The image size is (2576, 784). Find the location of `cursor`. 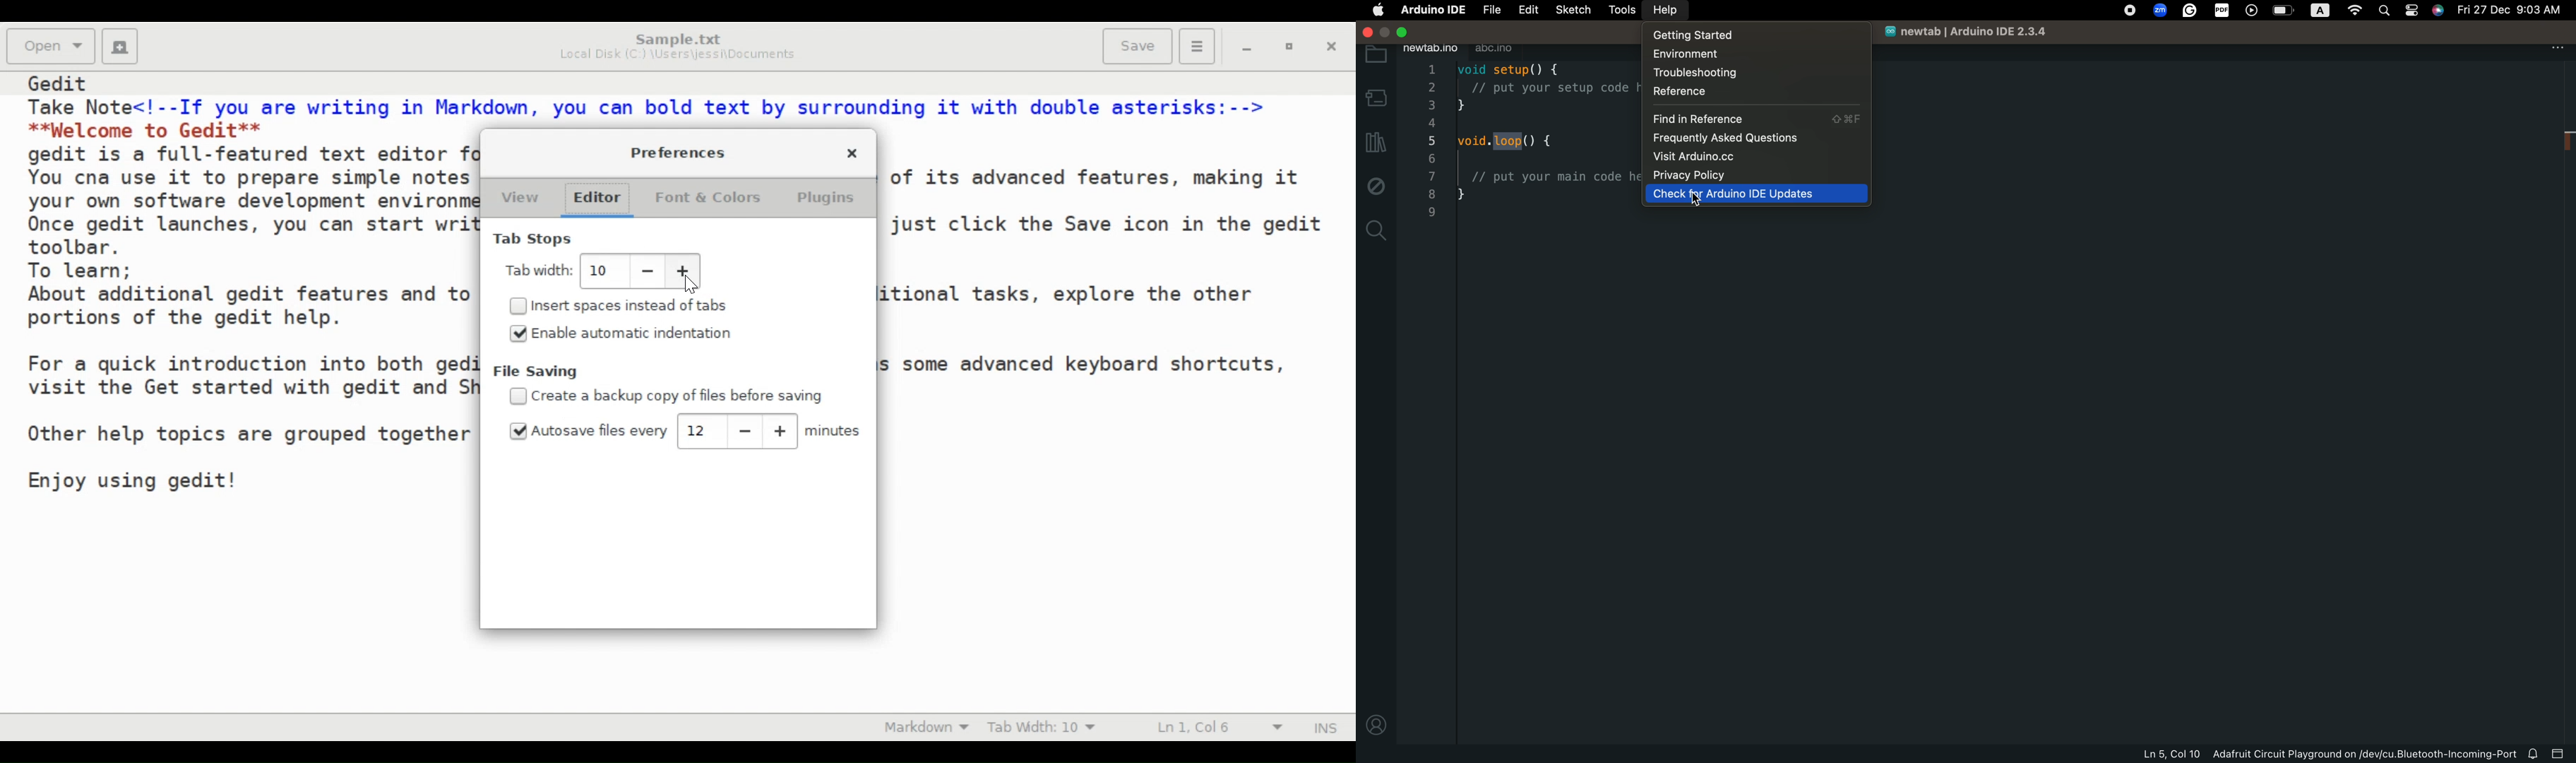

cursor is located at coordinates (691, 285).